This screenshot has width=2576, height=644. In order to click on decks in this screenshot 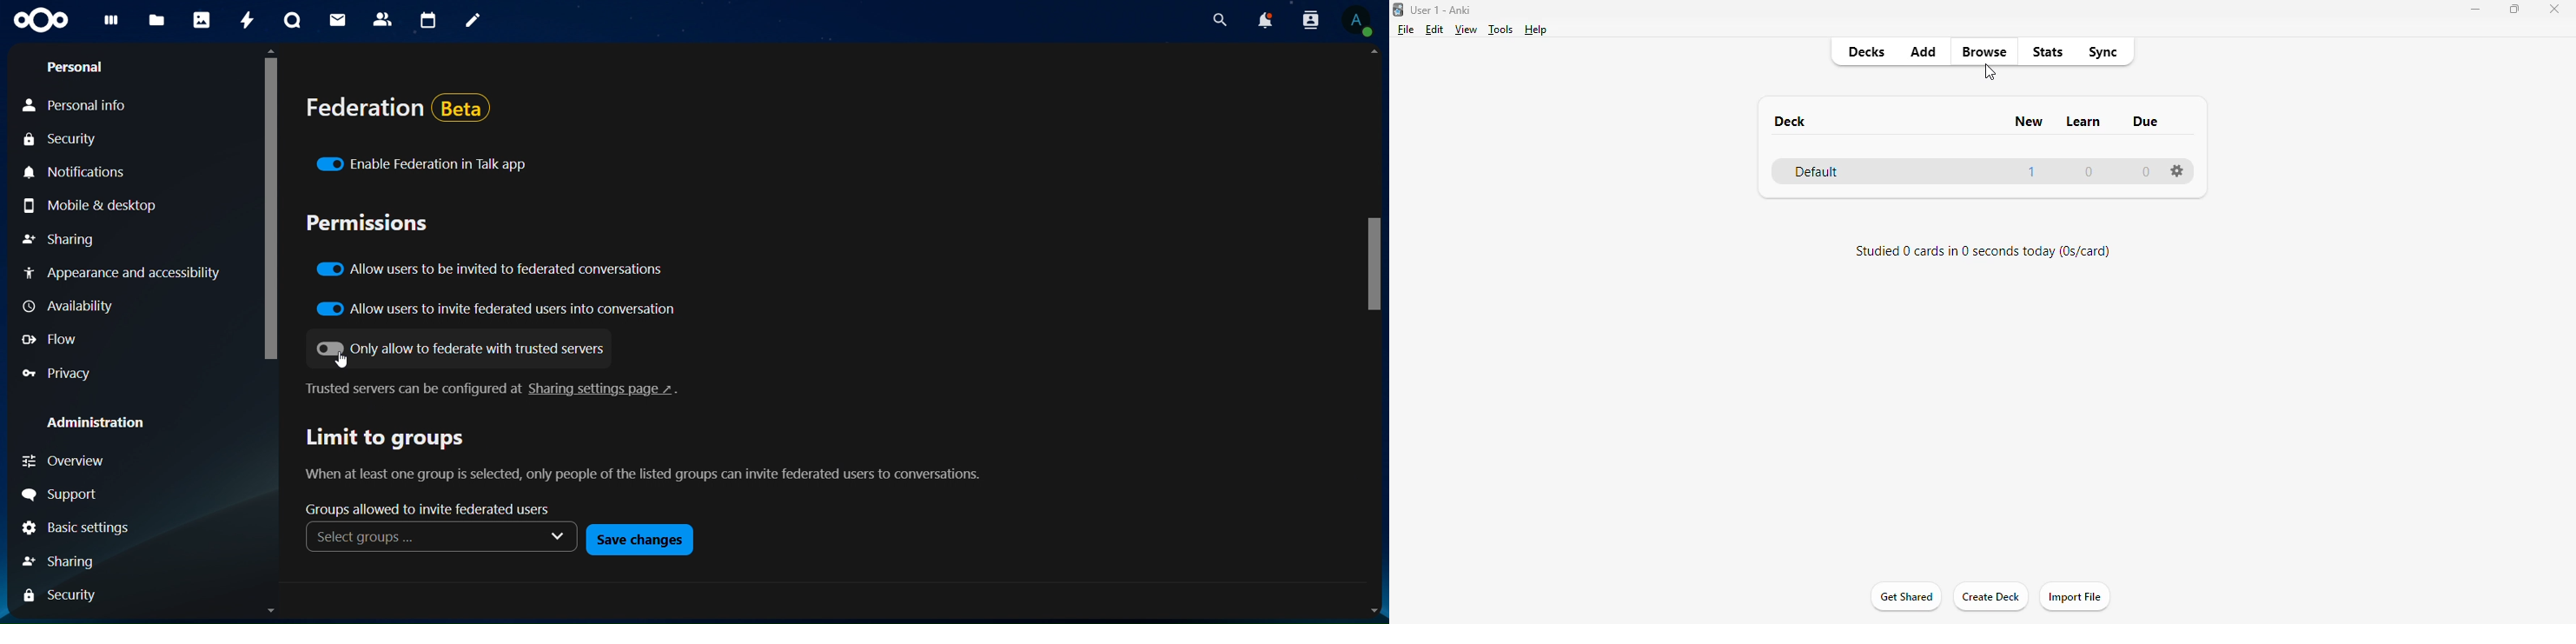, I will do `click(1867, 51)`.